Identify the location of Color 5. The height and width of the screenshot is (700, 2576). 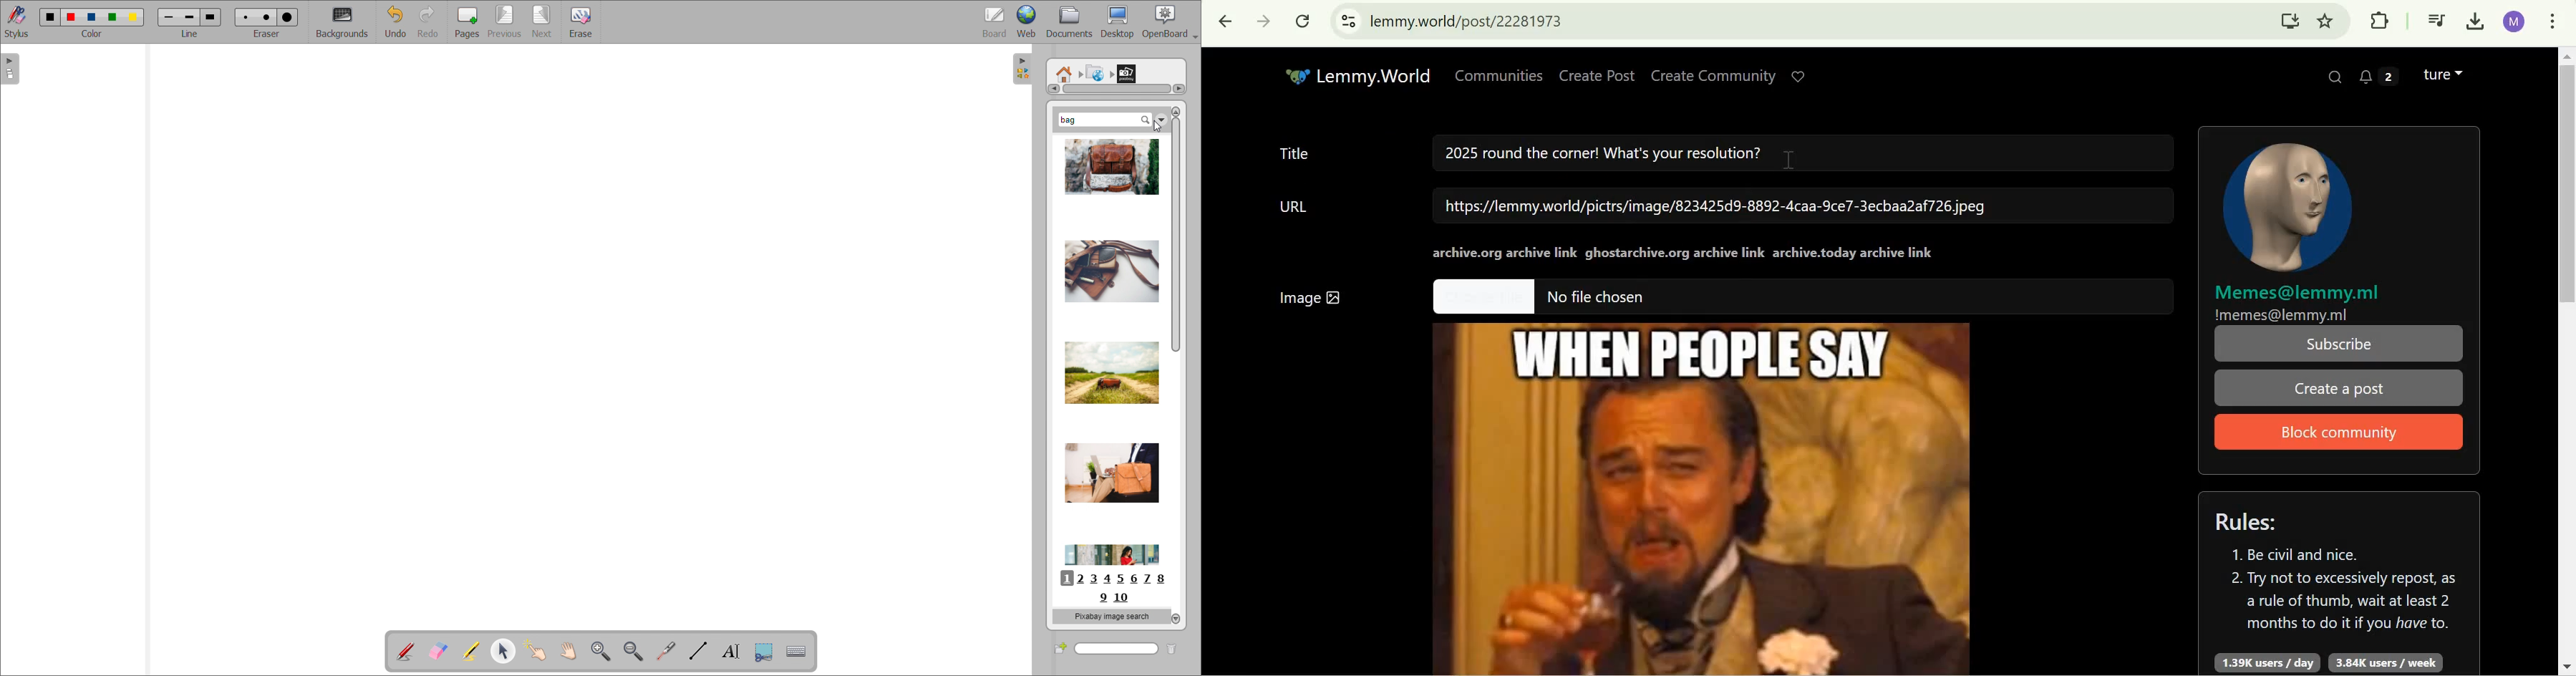
(135, 17).